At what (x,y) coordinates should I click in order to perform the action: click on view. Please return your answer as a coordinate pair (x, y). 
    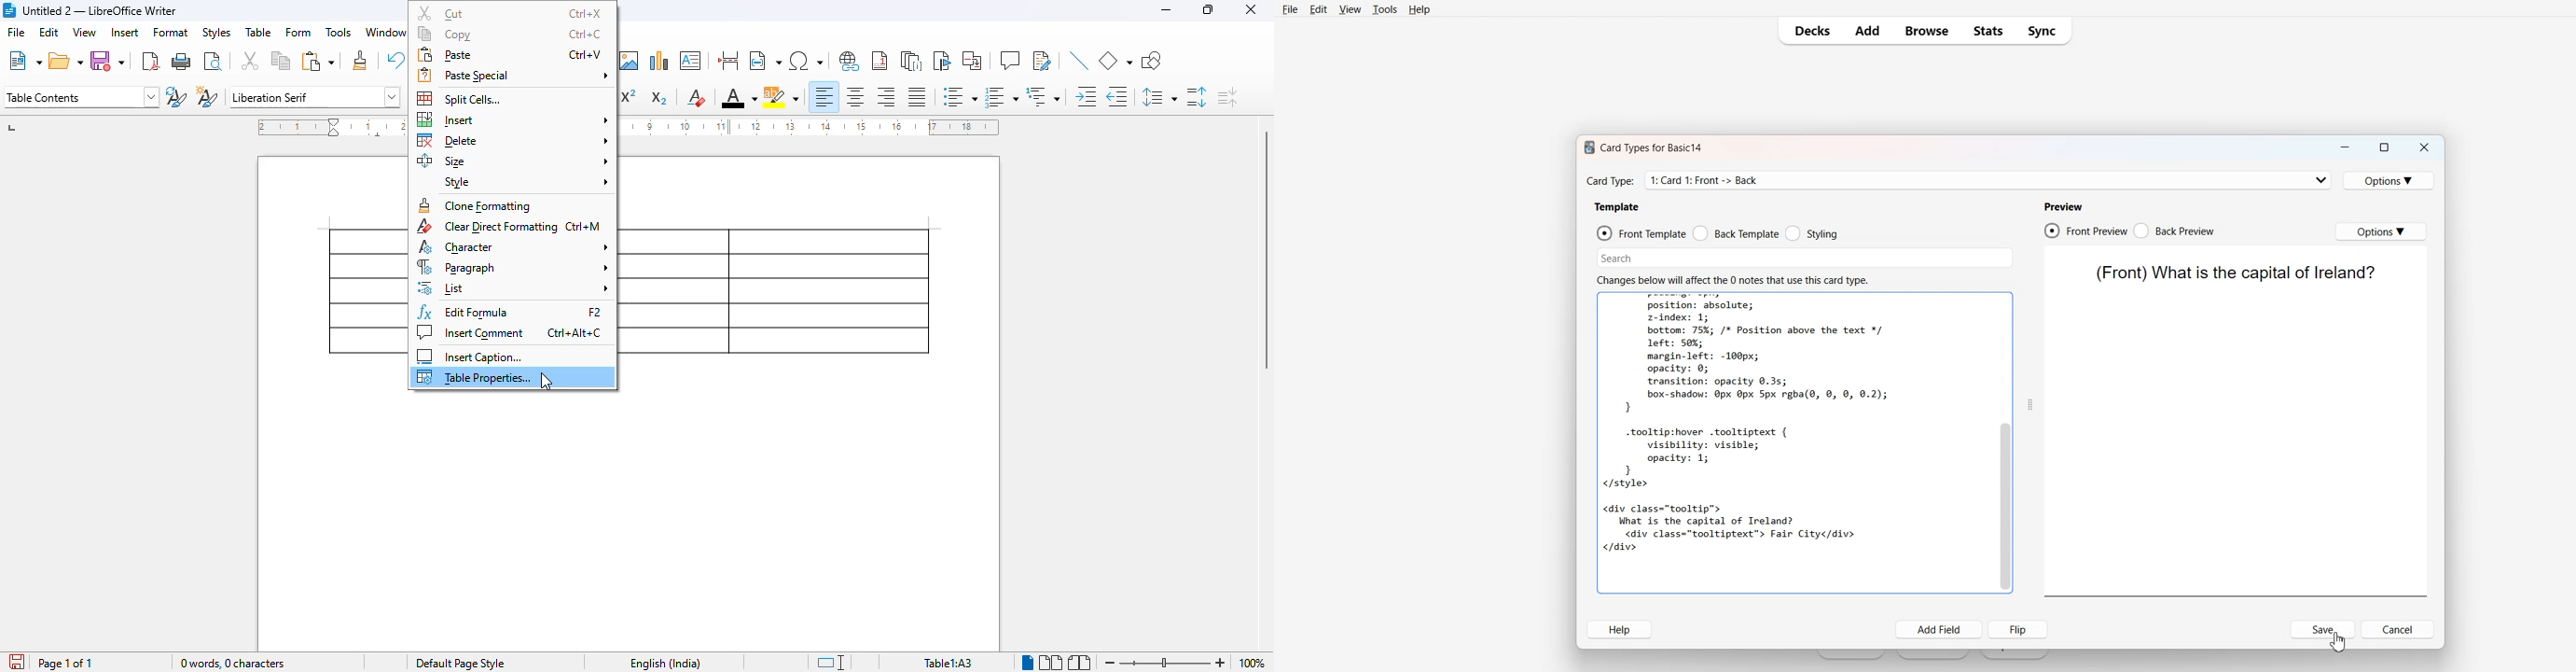
    Looking at the image, I should click on (84, 33).